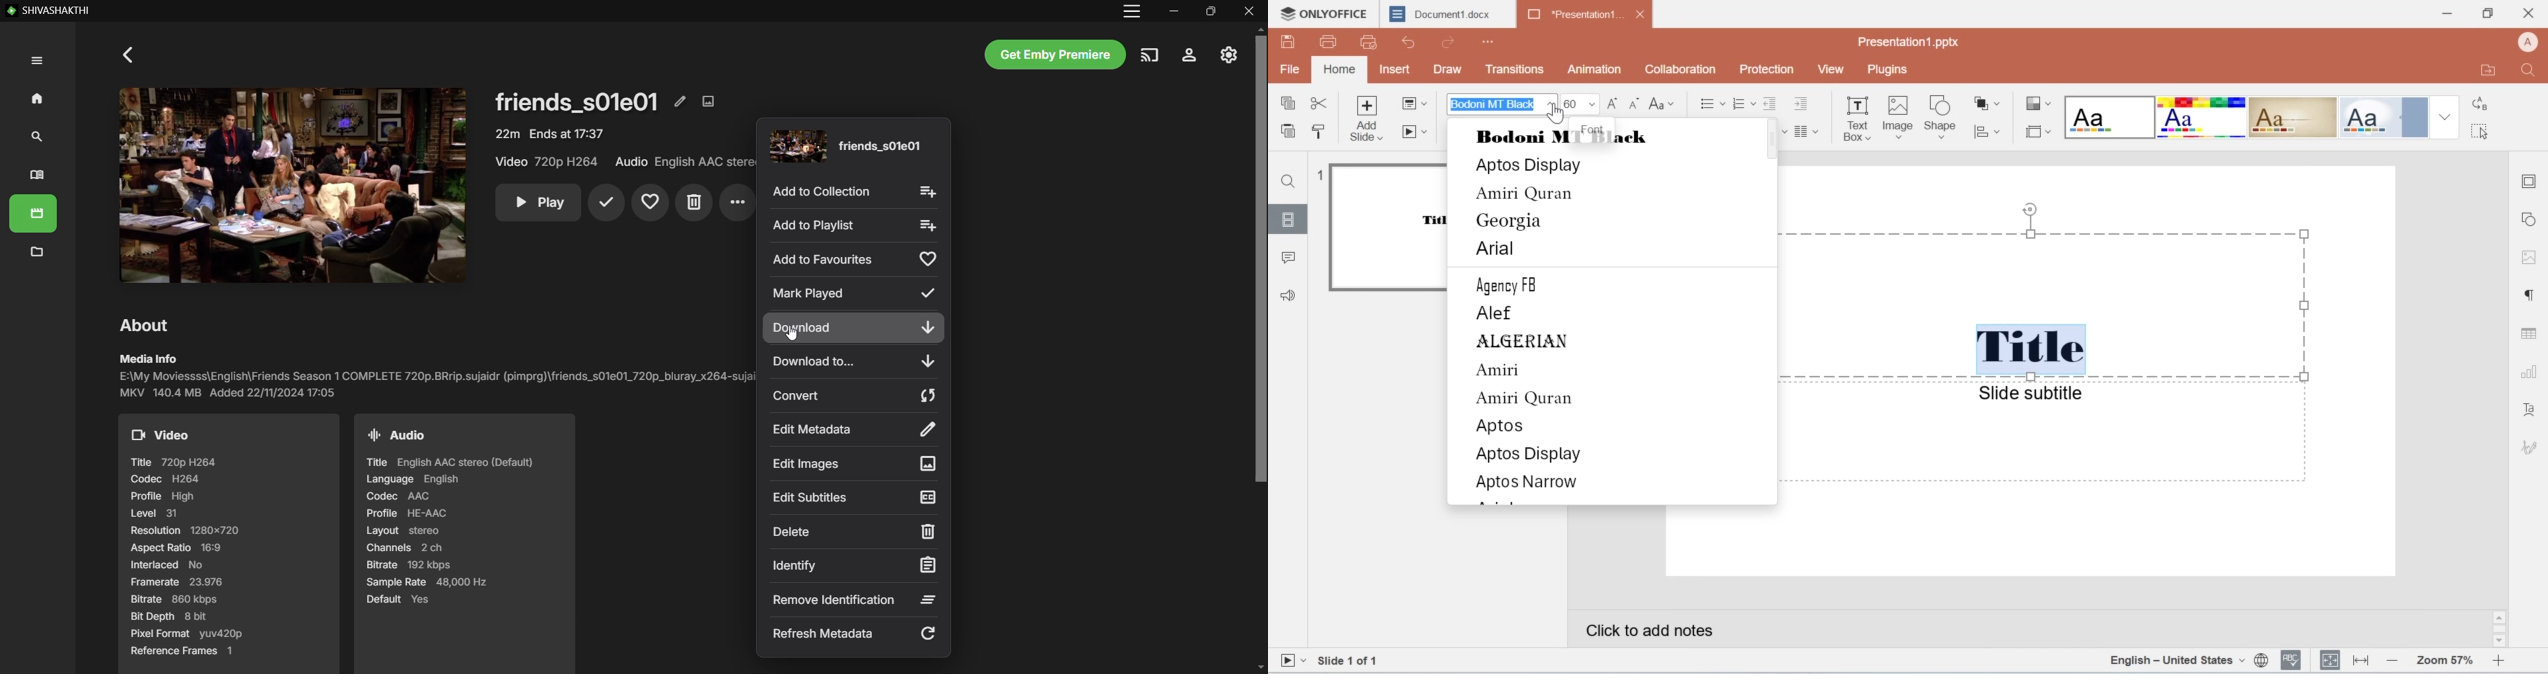 This screenshot has height=700, width=2548. I want to click on Arial, so click(1498, 252).